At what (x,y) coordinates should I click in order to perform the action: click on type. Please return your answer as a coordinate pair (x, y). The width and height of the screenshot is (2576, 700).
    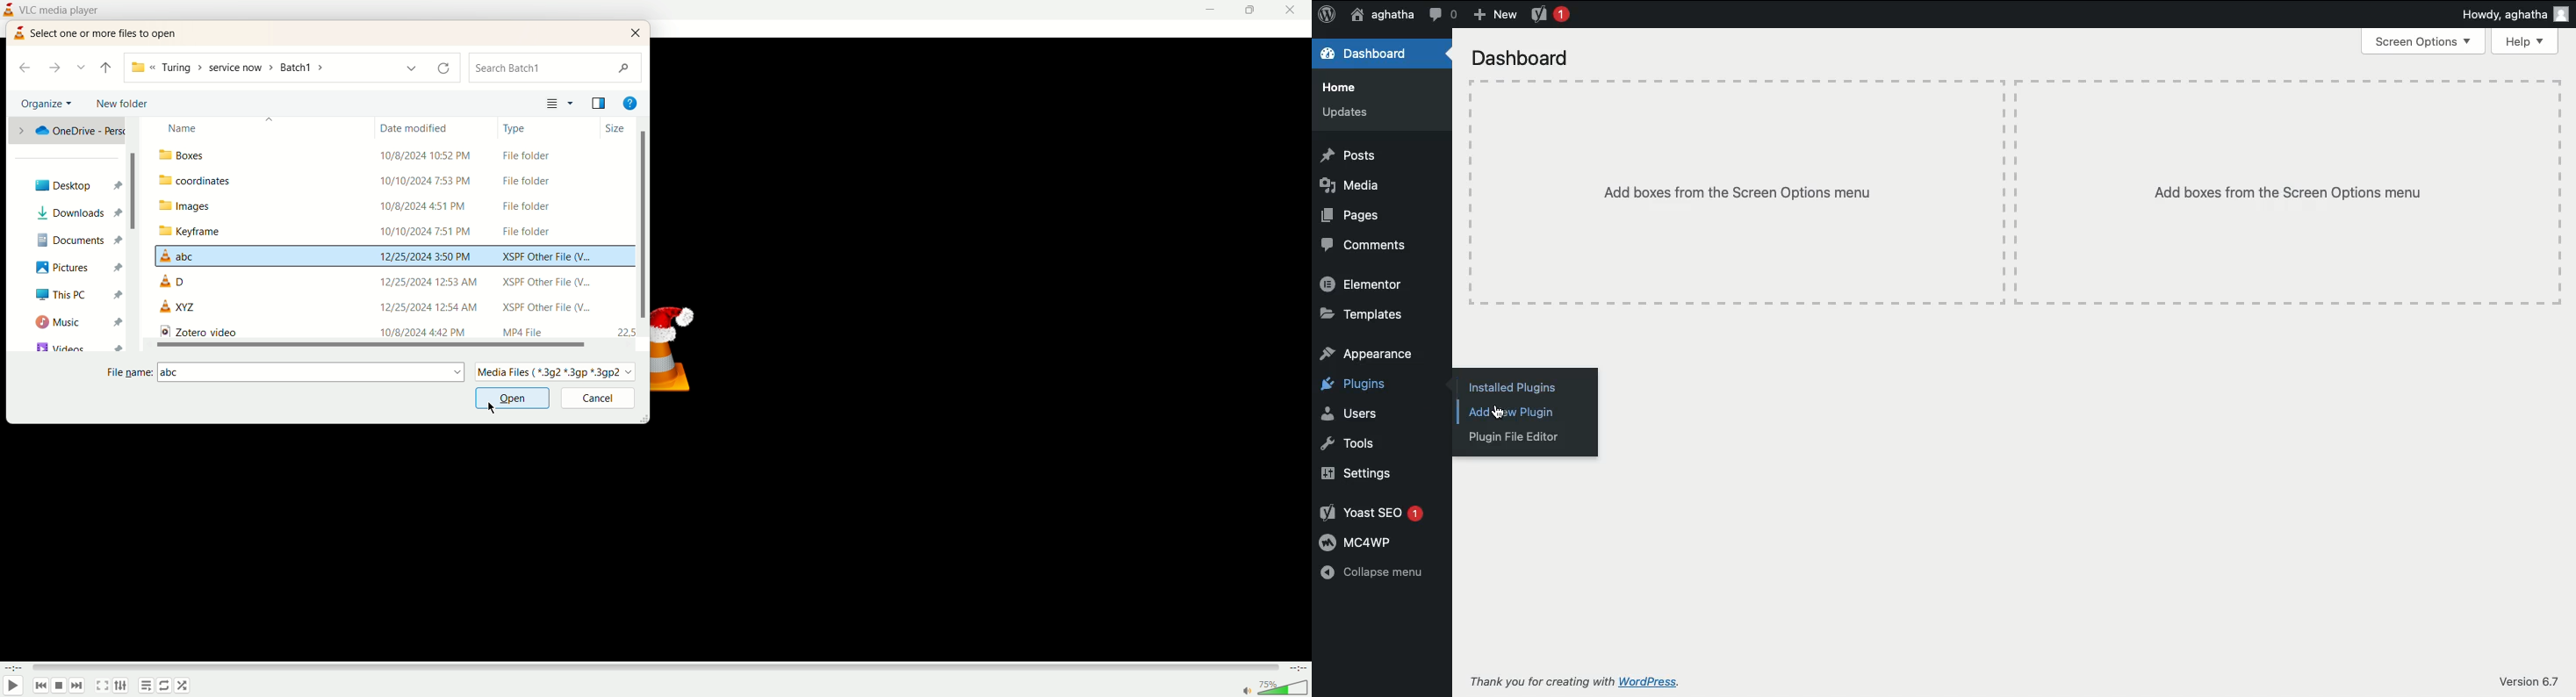
    Looking at the image, I should click on (516, 128).